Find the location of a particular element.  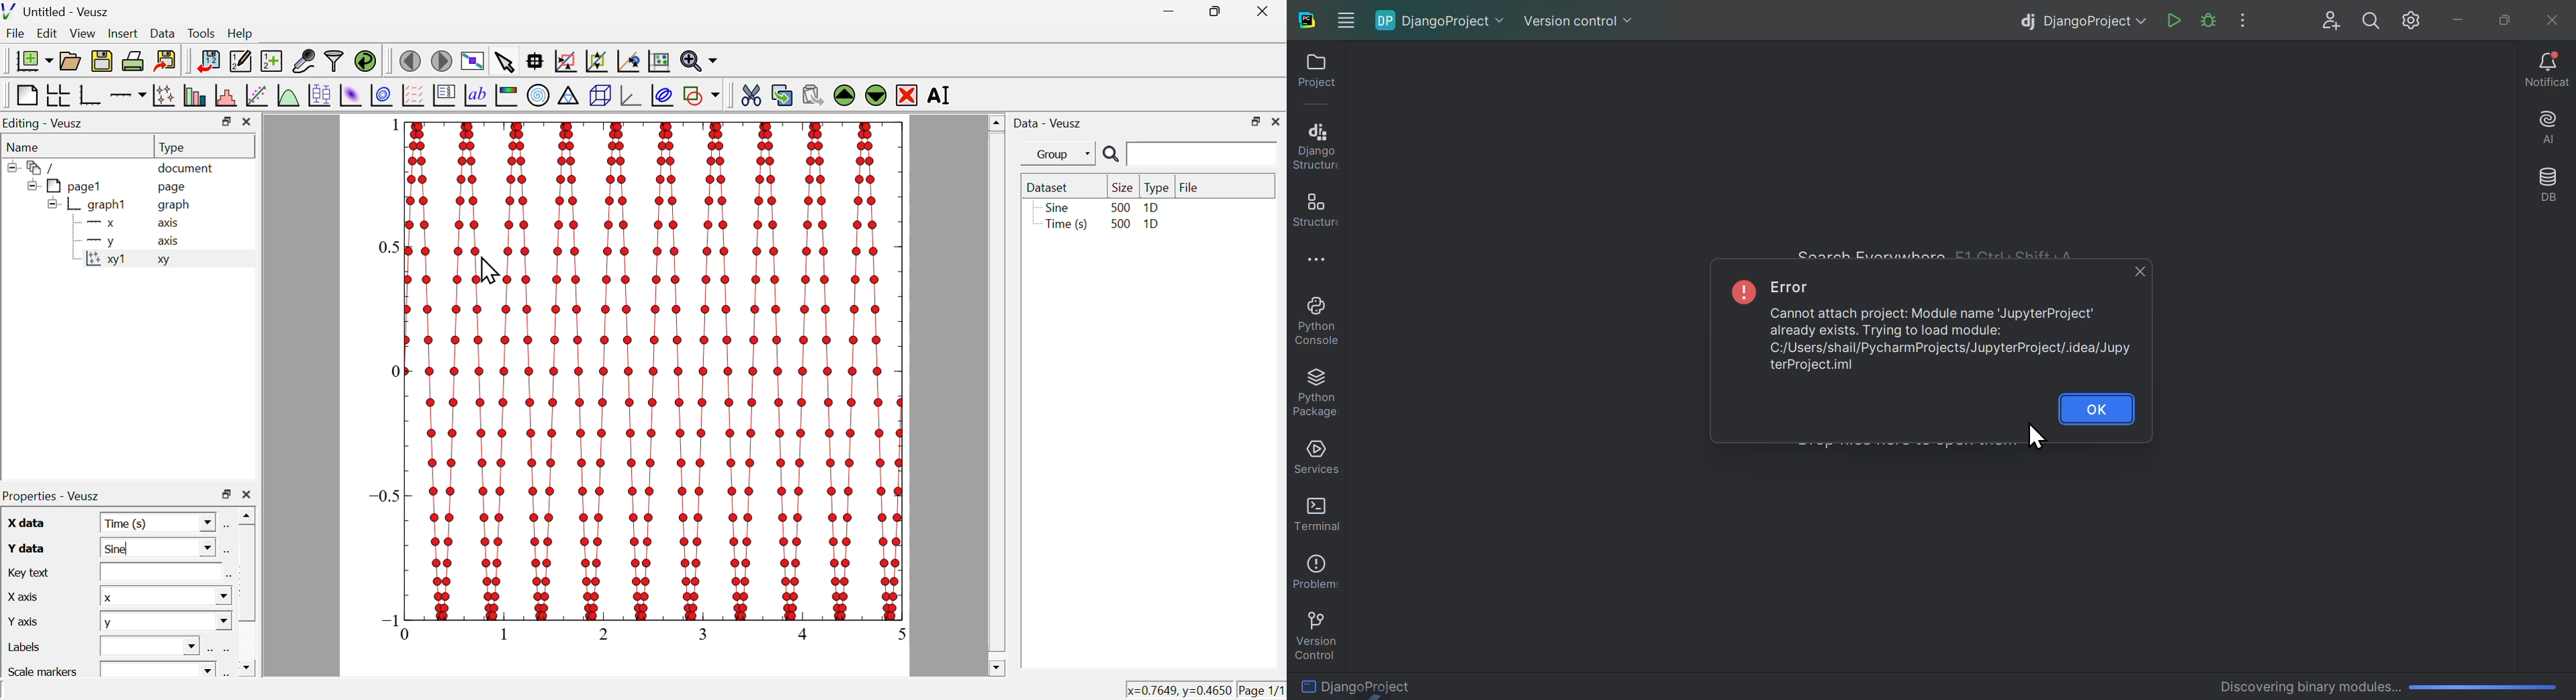

plot a vector field is located at coordinates (413, 95).